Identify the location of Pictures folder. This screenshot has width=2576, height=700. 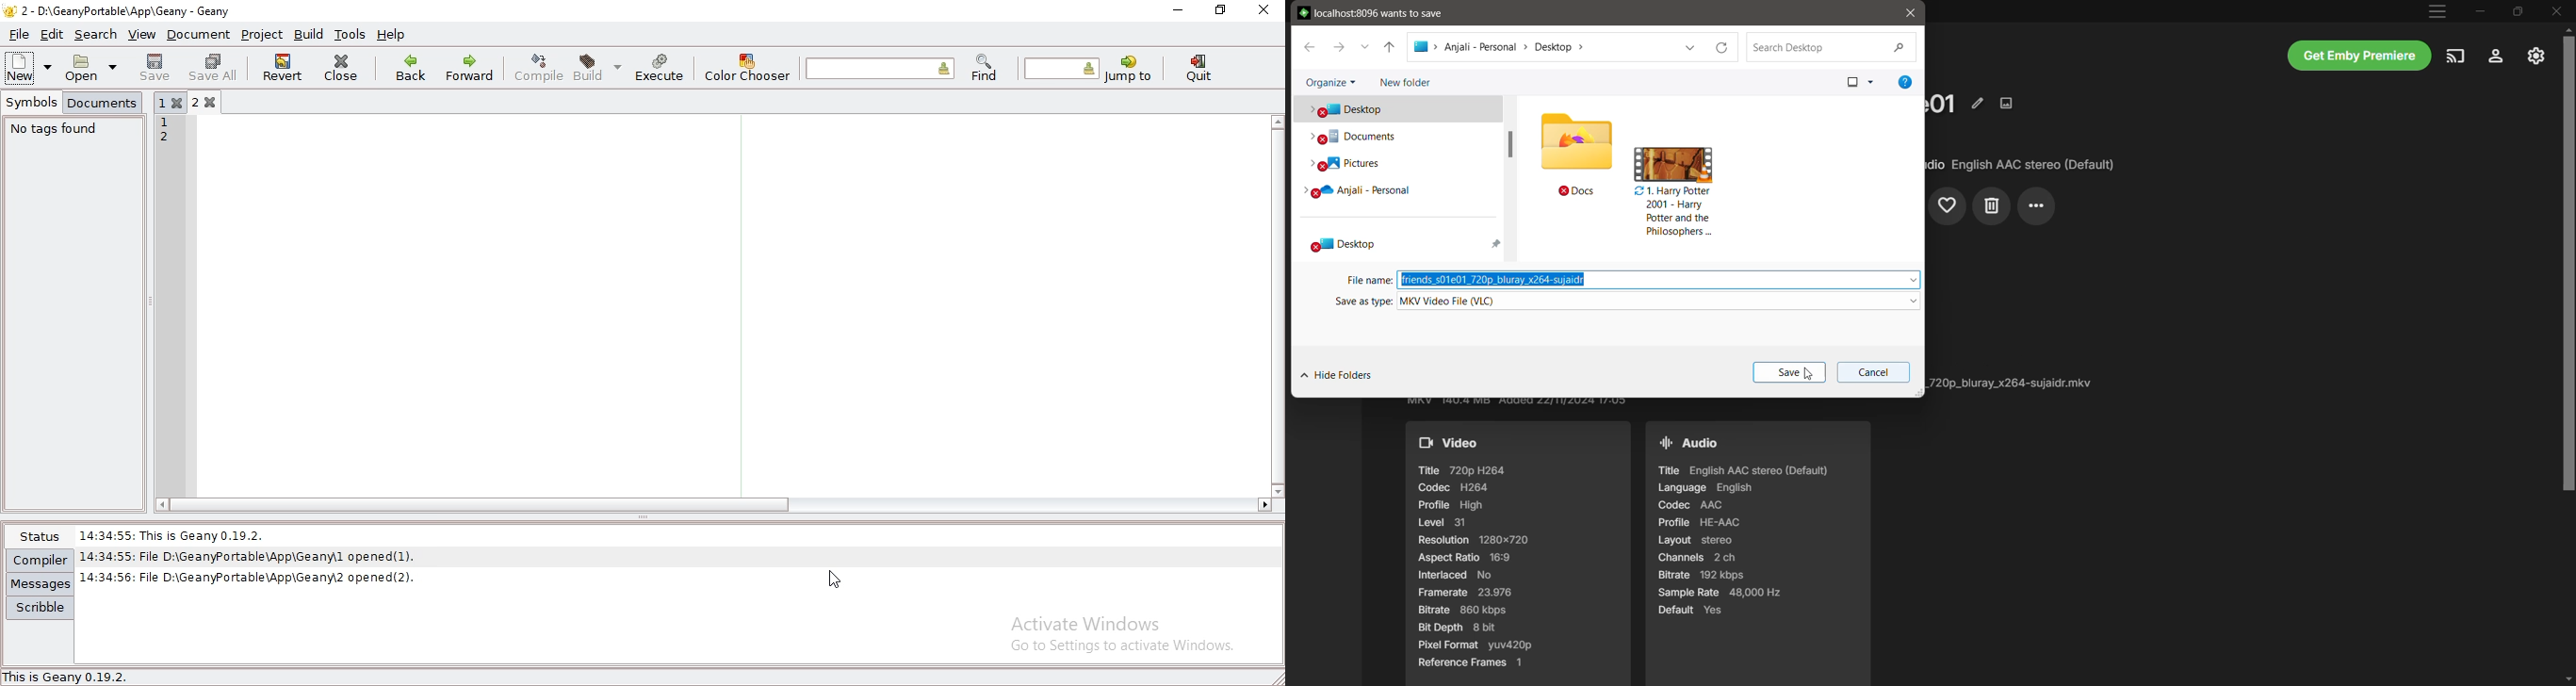
(1395, 163).